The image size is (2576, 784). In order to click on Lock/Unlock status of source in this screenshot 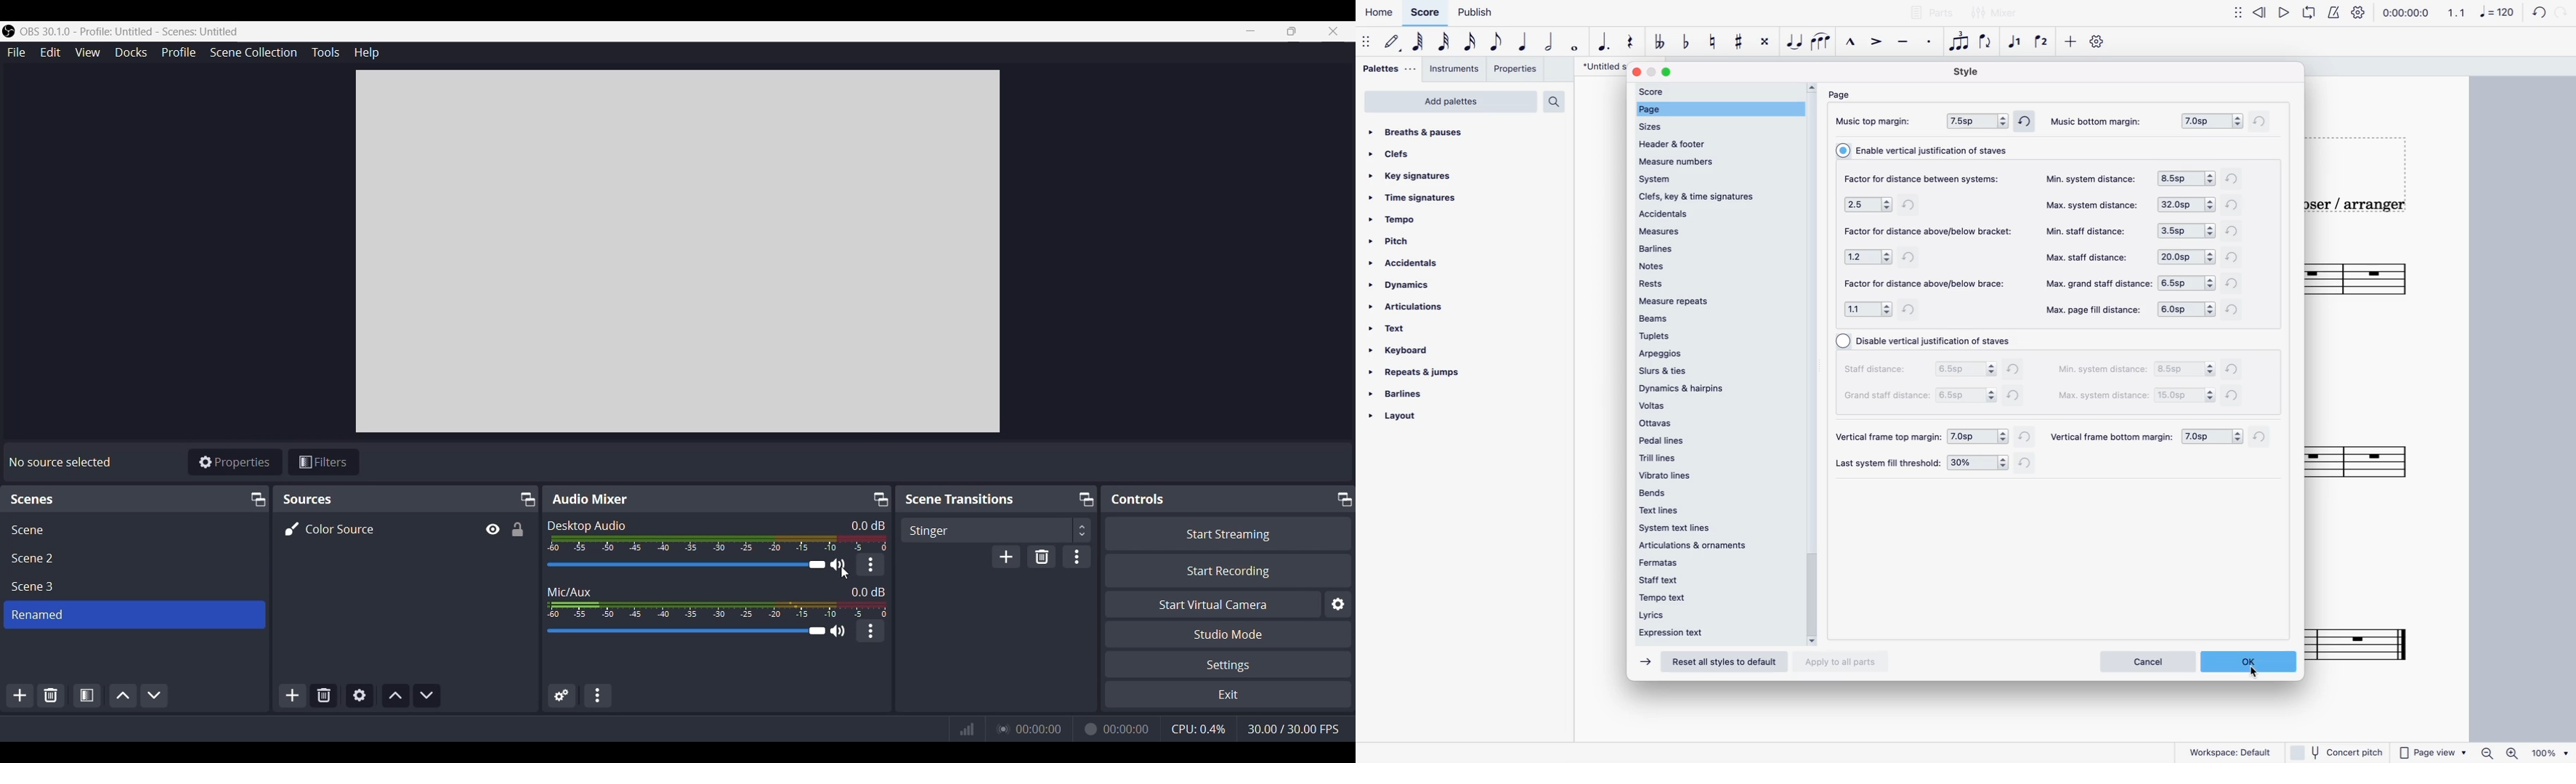, I will do `click(517, 529)`.